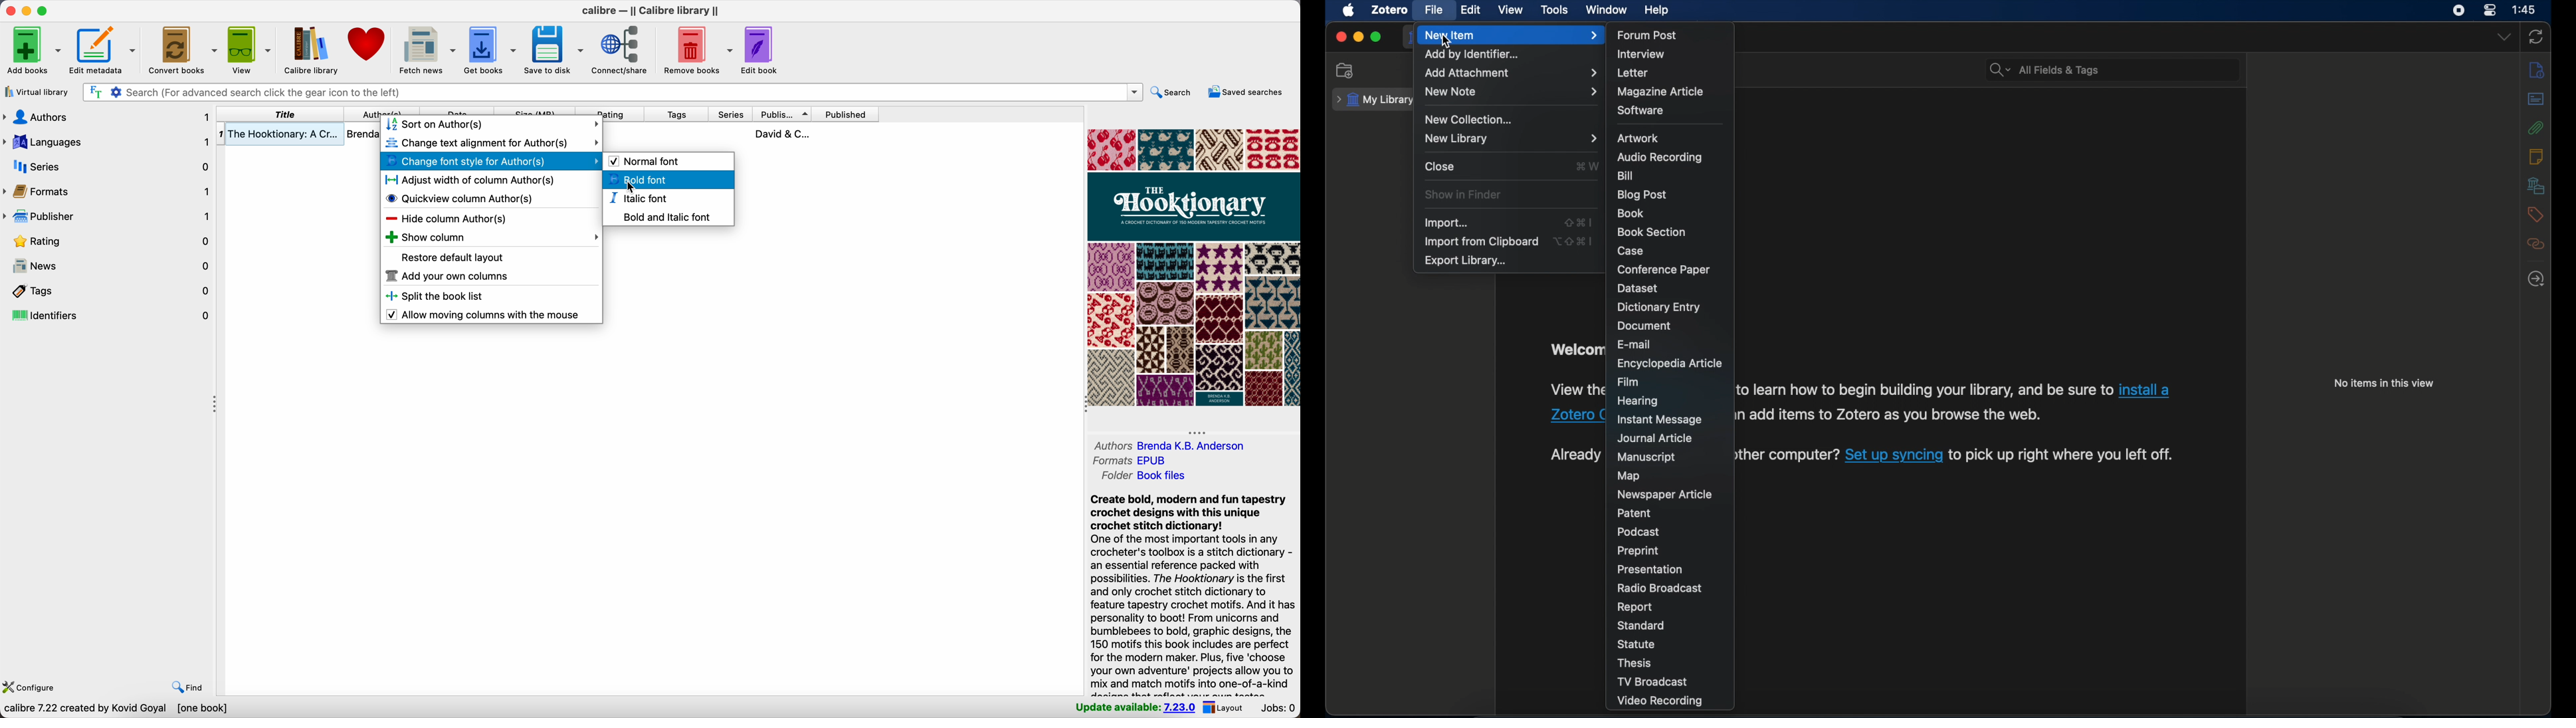 The image size is (2576, 728). I want to click on new library, so click(1509, 139).